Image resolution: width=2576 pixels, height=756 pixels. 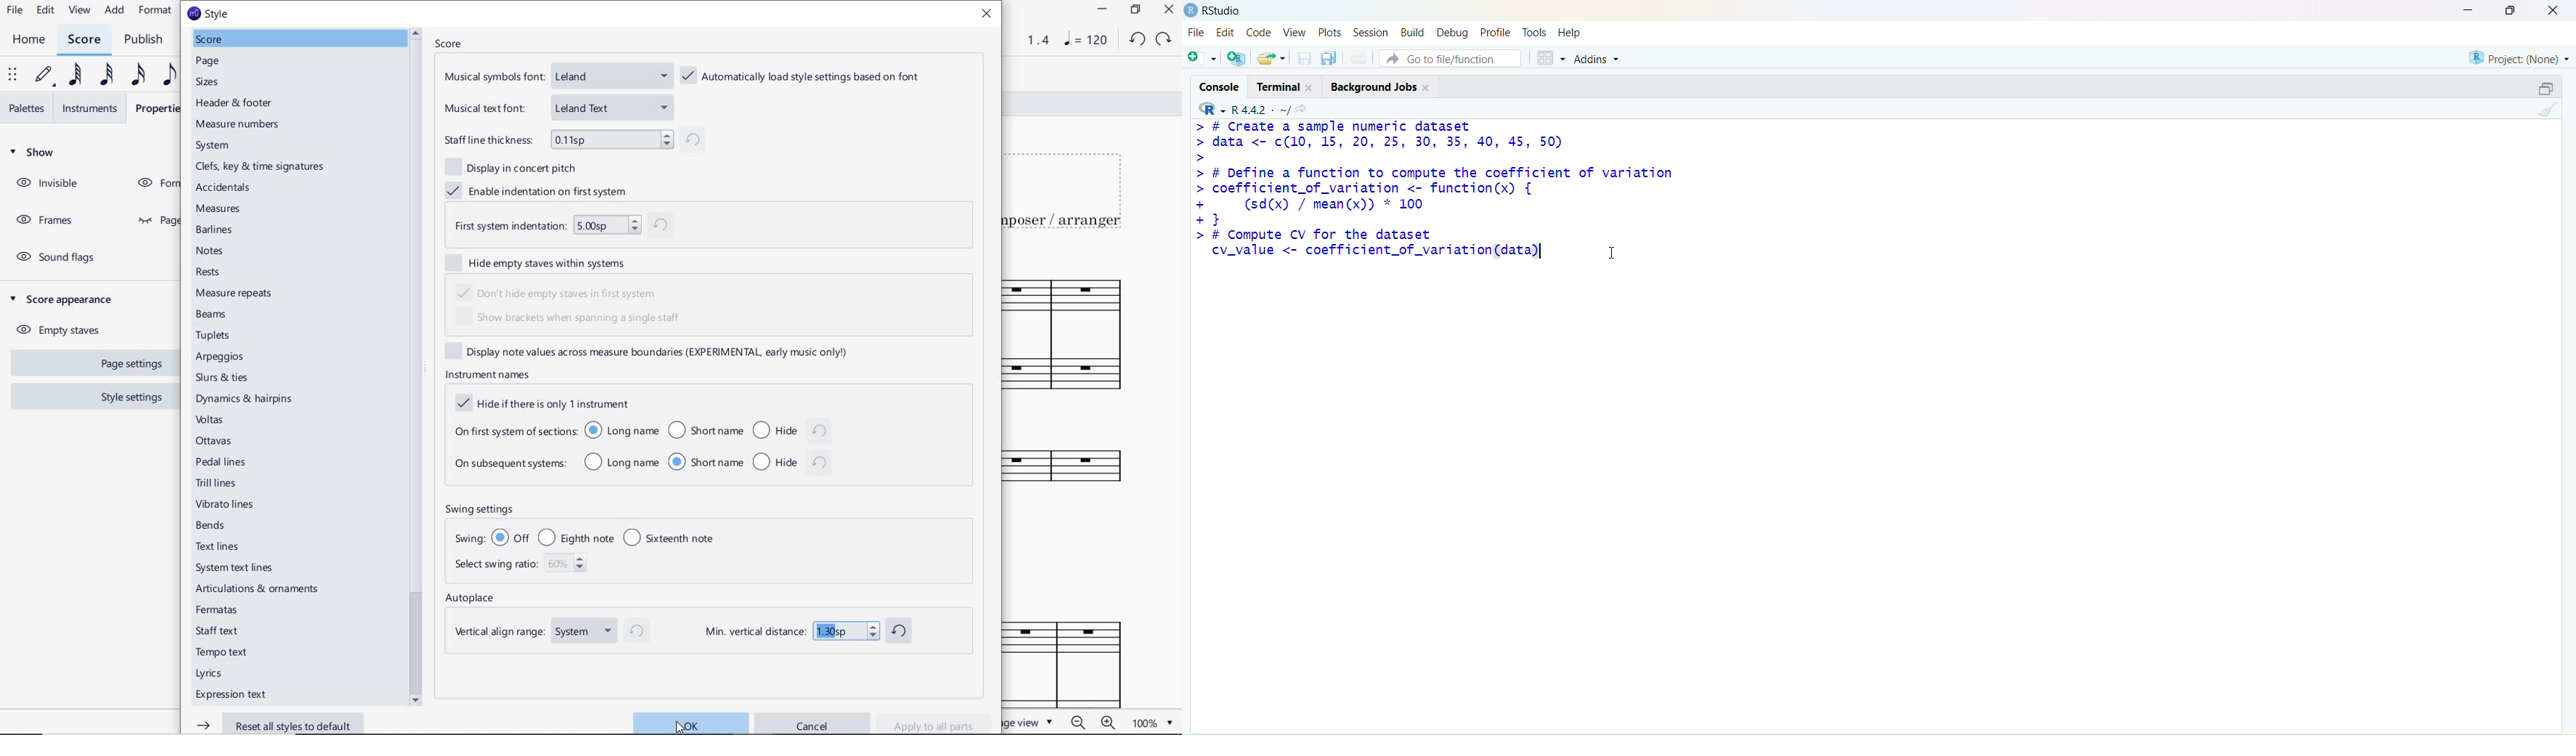 What do you see at coordinates (704, 429) in the screenshot?
I see `short name` at bounding box center [704, 429].